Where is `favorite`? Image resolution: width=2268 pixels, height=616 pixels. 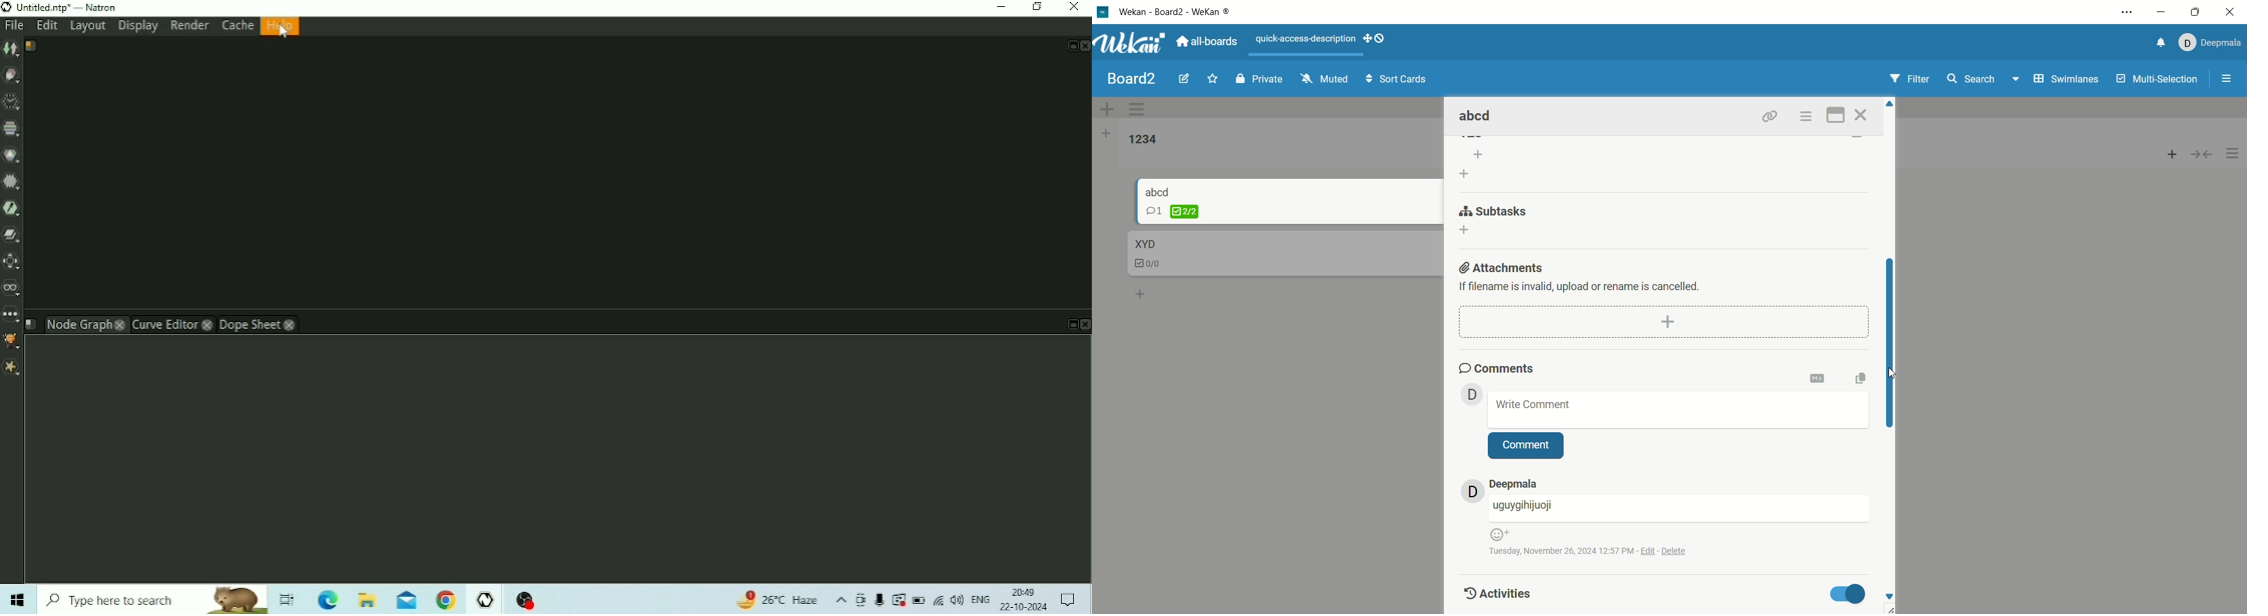 favorite is located at coordinates (1214, 78).